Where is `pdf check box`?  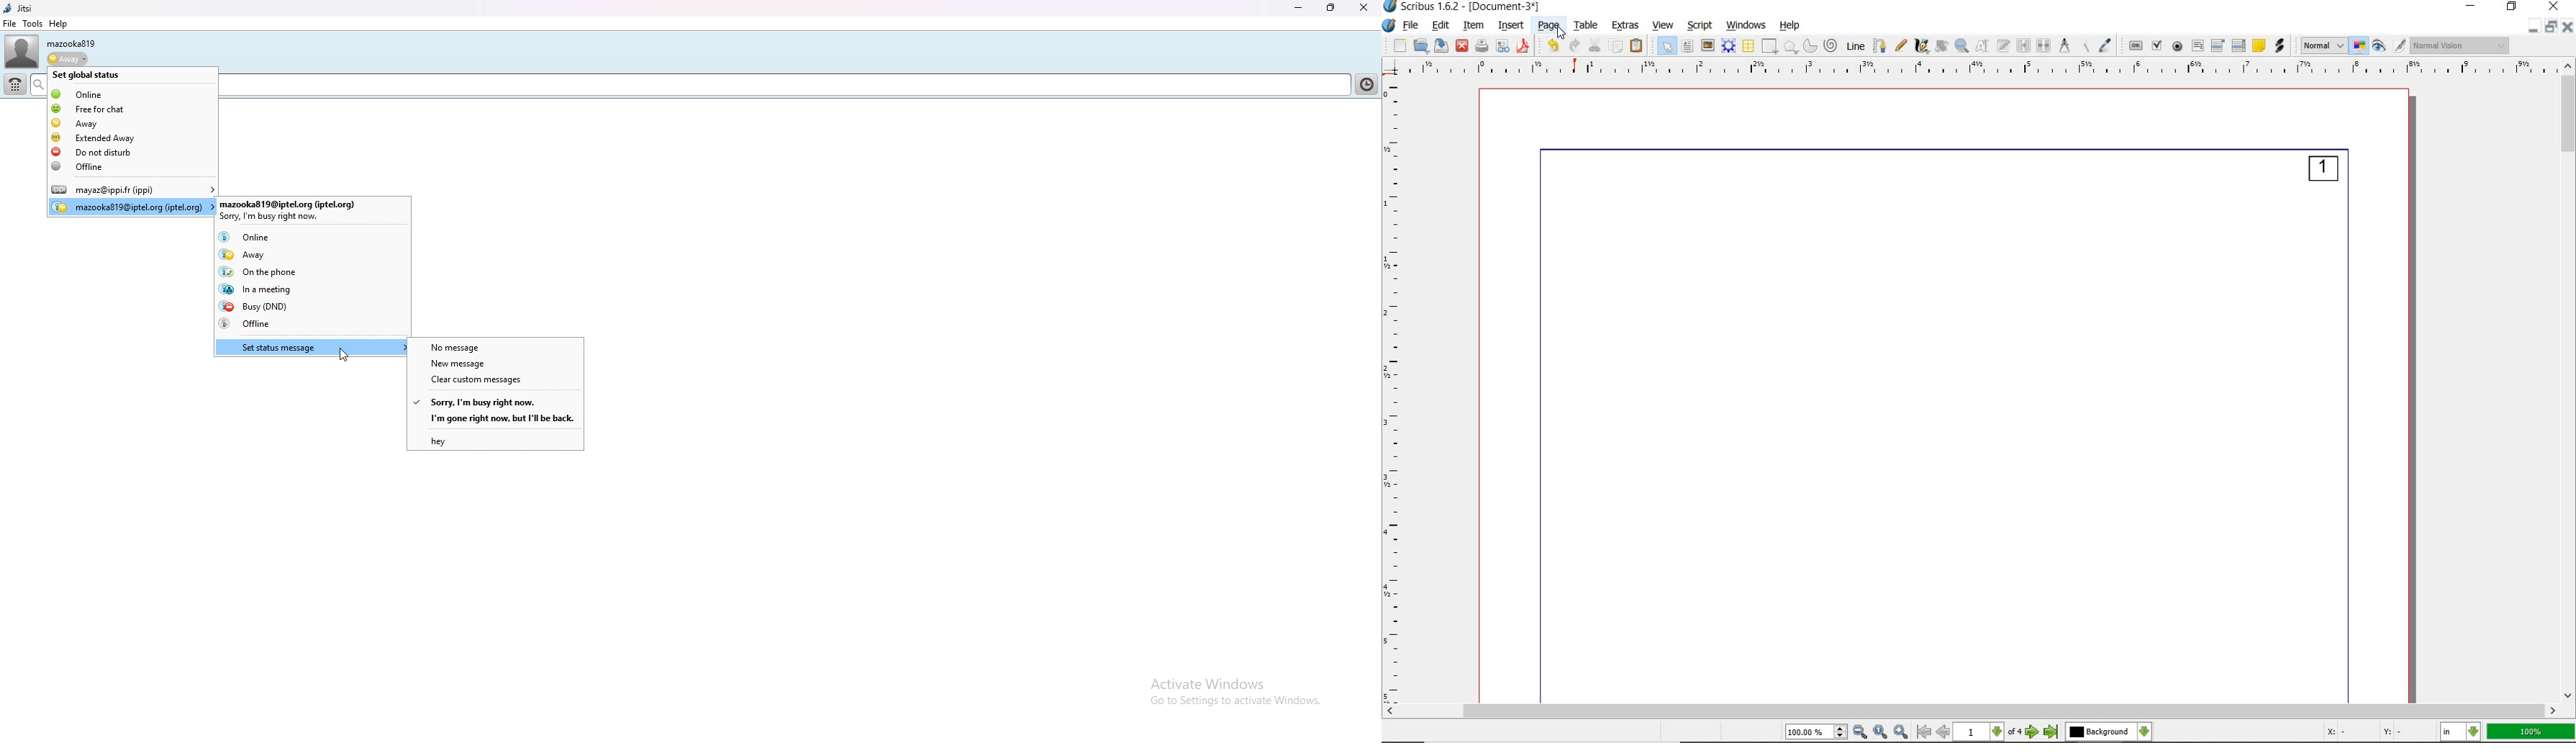 pdf check box is located at coordinates (2158, 46).